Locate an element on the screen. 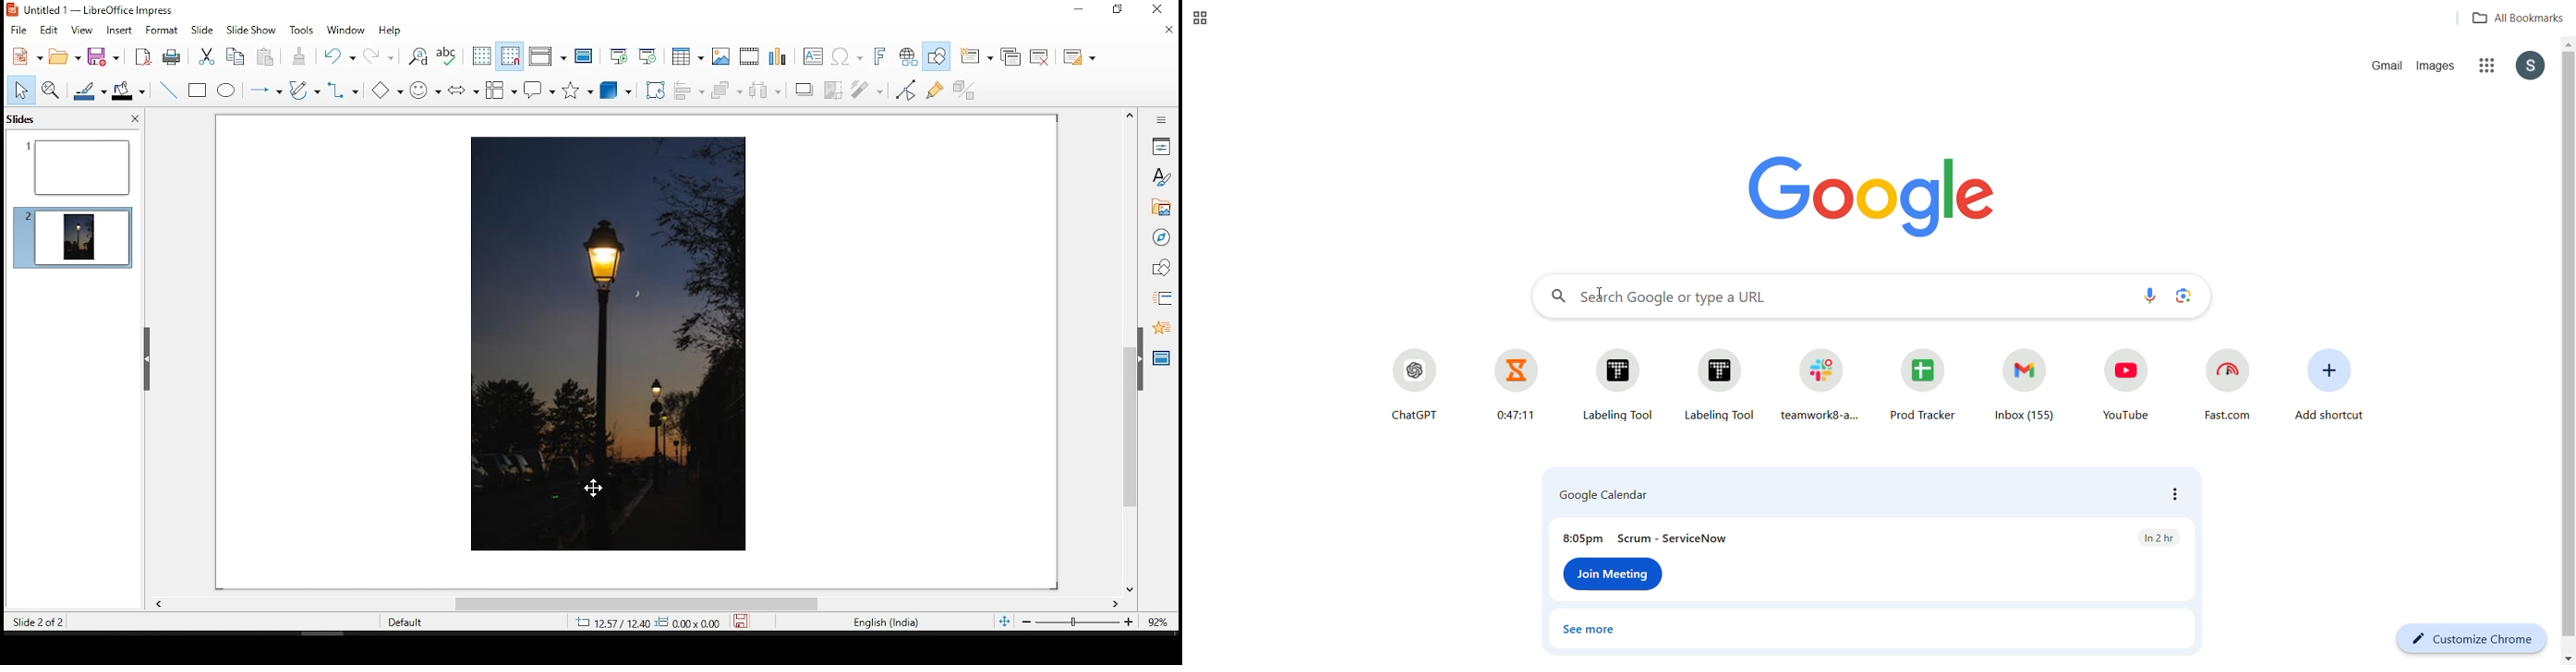 The width and height of the screenshot is (2576, 672). curves and polygons is located at coordinates (302, 90).